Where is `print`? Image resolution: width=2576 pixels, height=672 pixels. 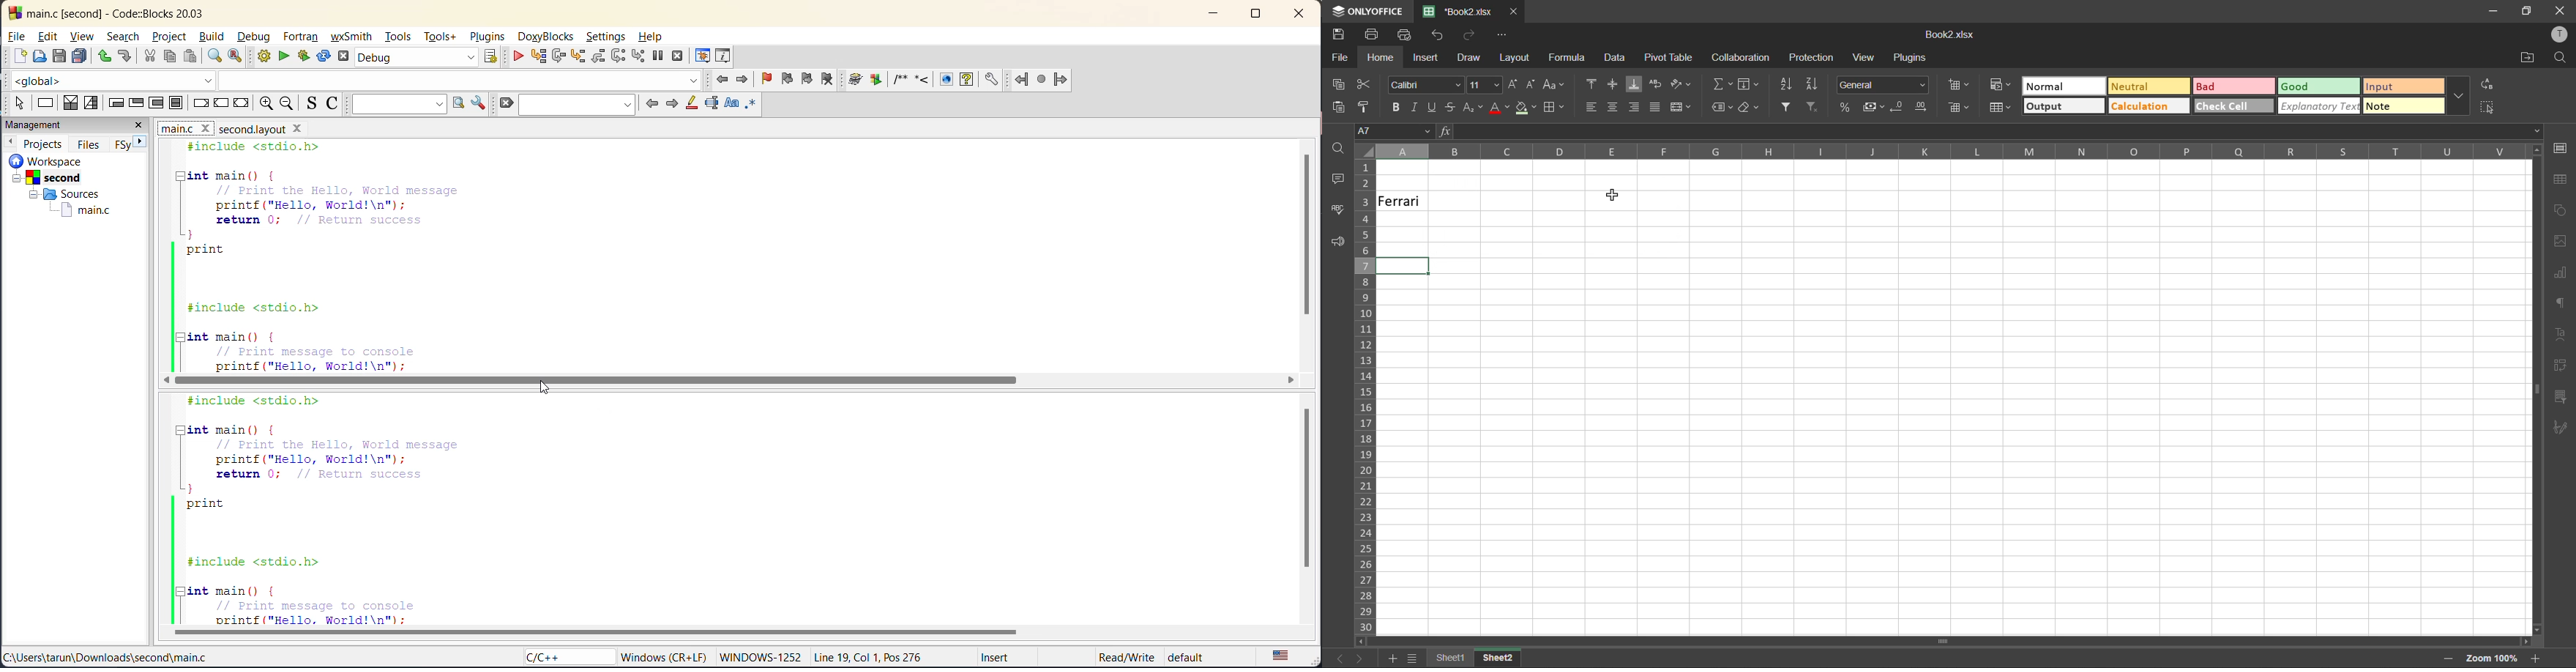
print is located at coordinates (1374, 37).